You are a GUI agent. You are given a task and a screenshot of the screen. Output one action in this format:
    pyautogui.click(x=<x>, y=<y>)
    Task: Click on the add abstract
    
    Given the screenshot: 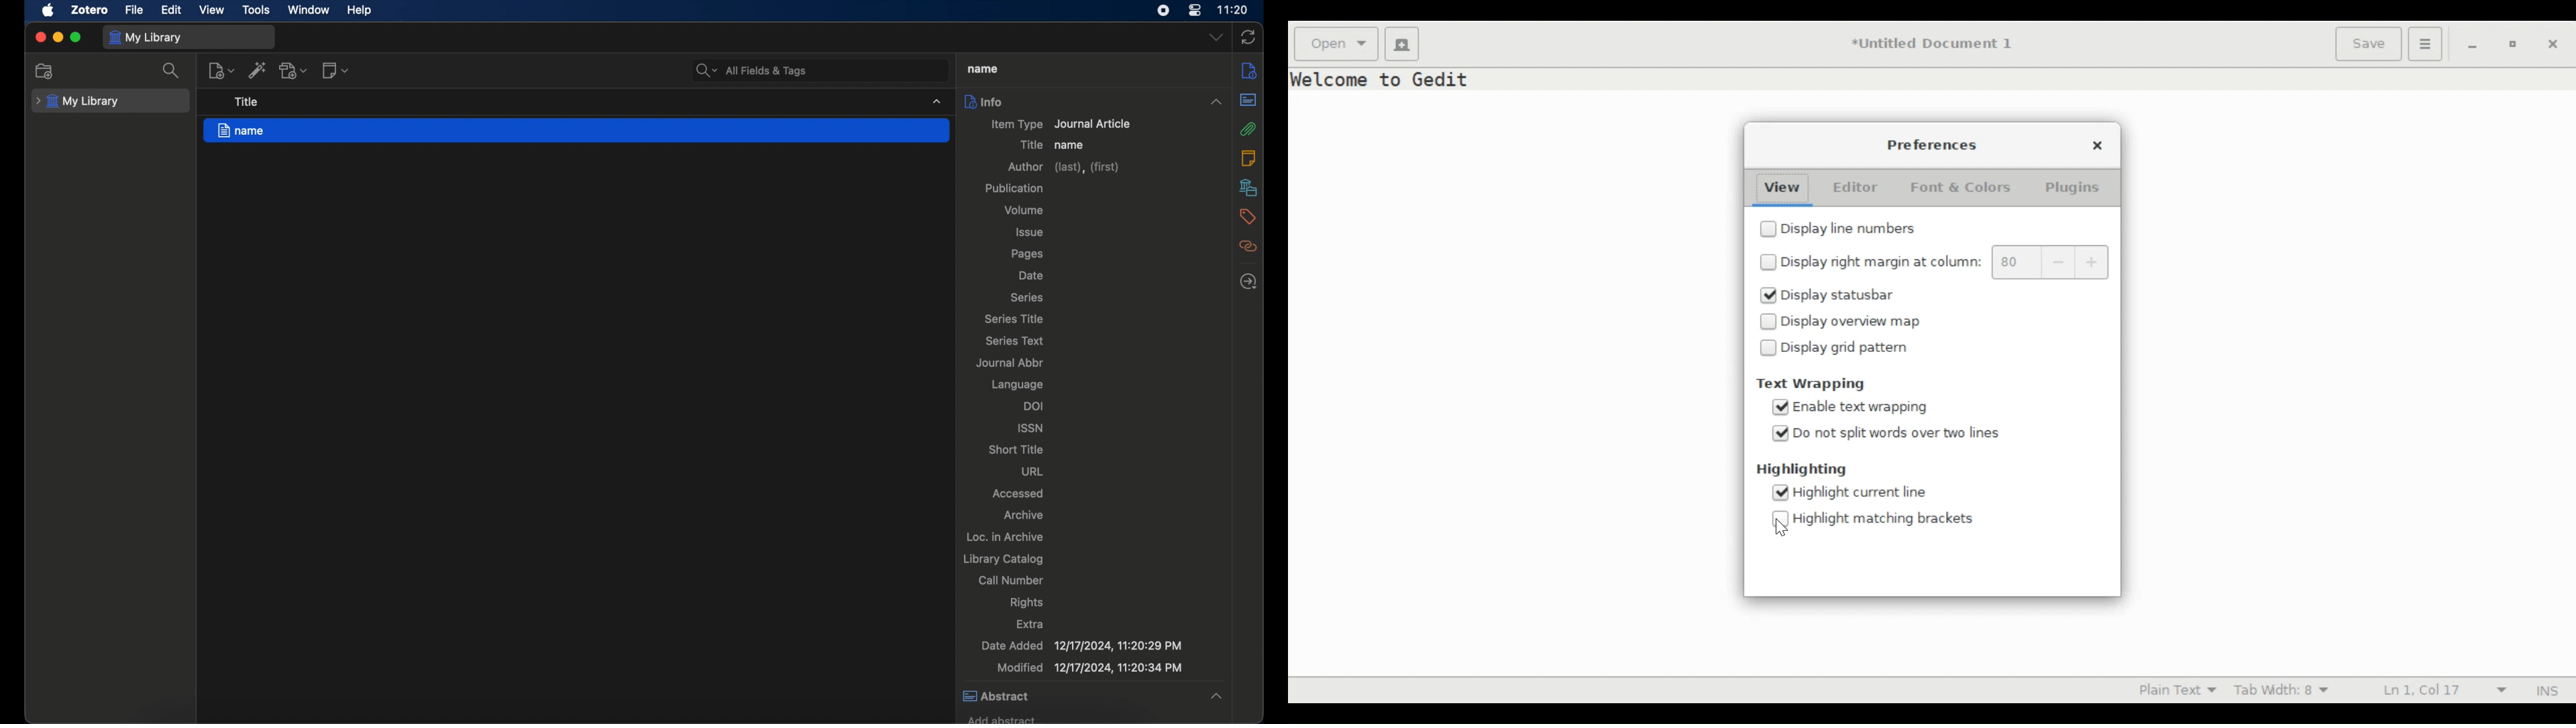 What is the action you would take?
    pyautogui.click(x=1001, y=717)
    